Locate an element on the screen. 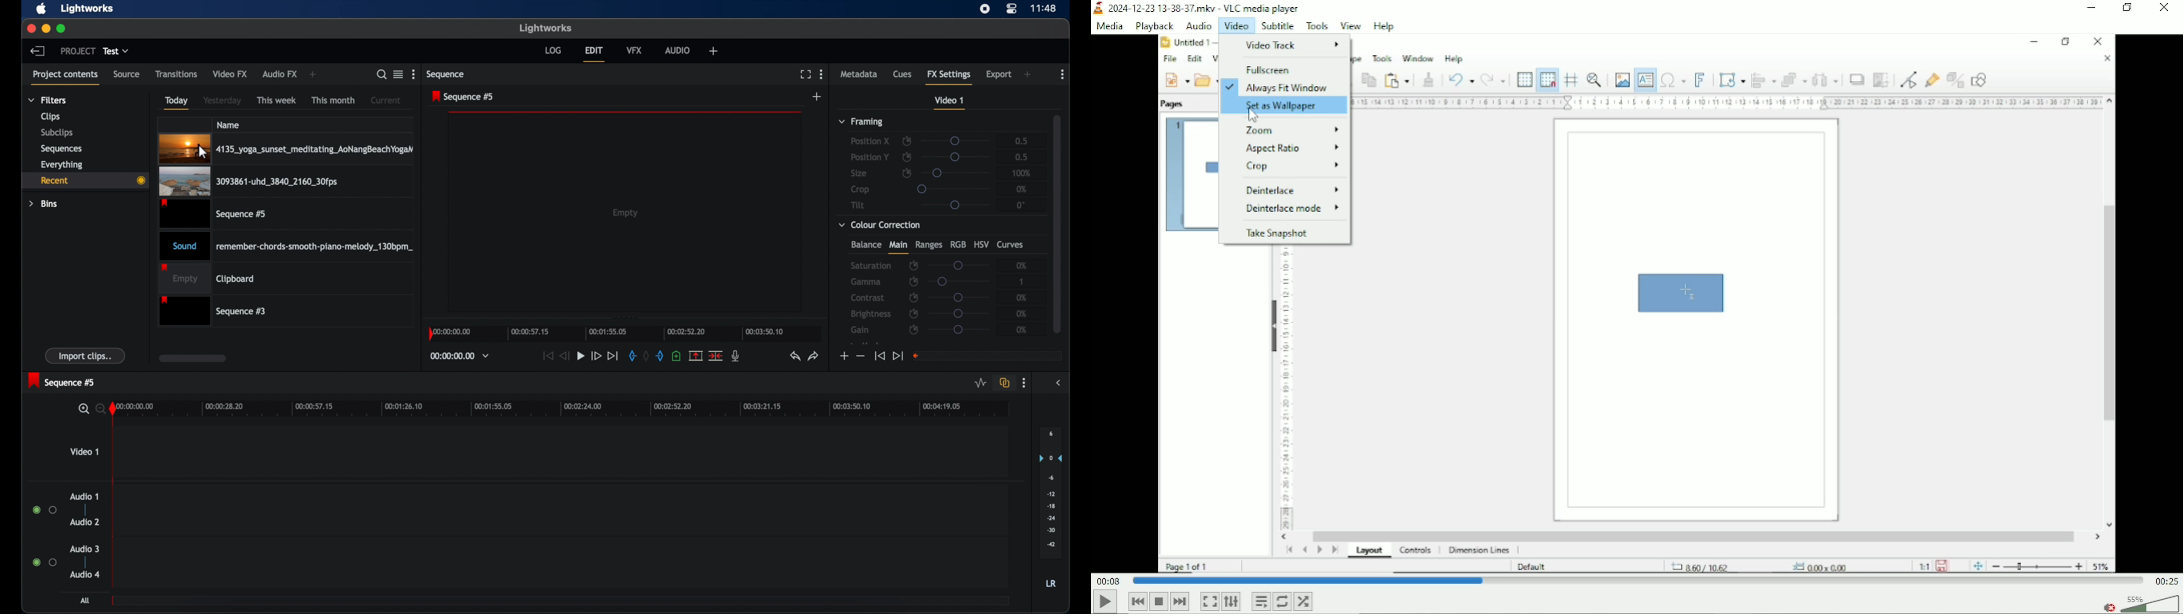 The width and height of the screenshot is (2184, 616). Audio is located at coordinates (1199, 26).